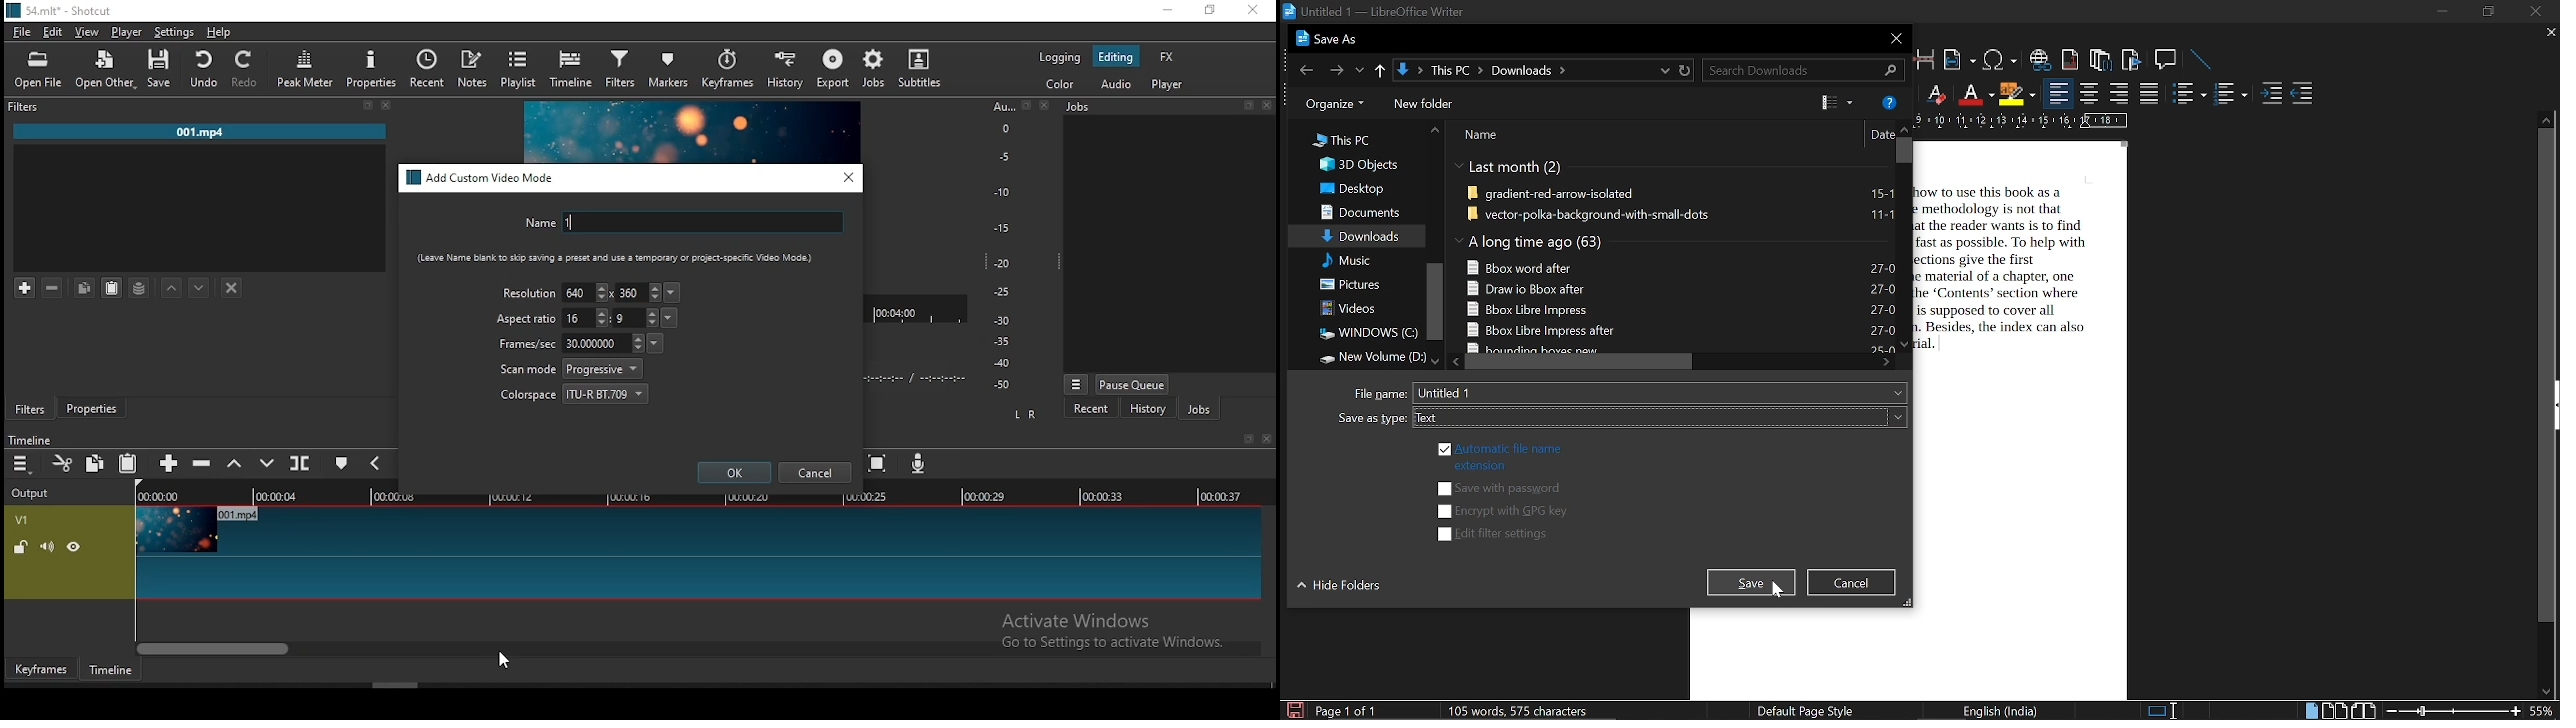 This screenshot has height=728, width=2576. What do you see at coordinates (53, 33) in the screenshot?
I see `edit` at bounding box center [53, 33].